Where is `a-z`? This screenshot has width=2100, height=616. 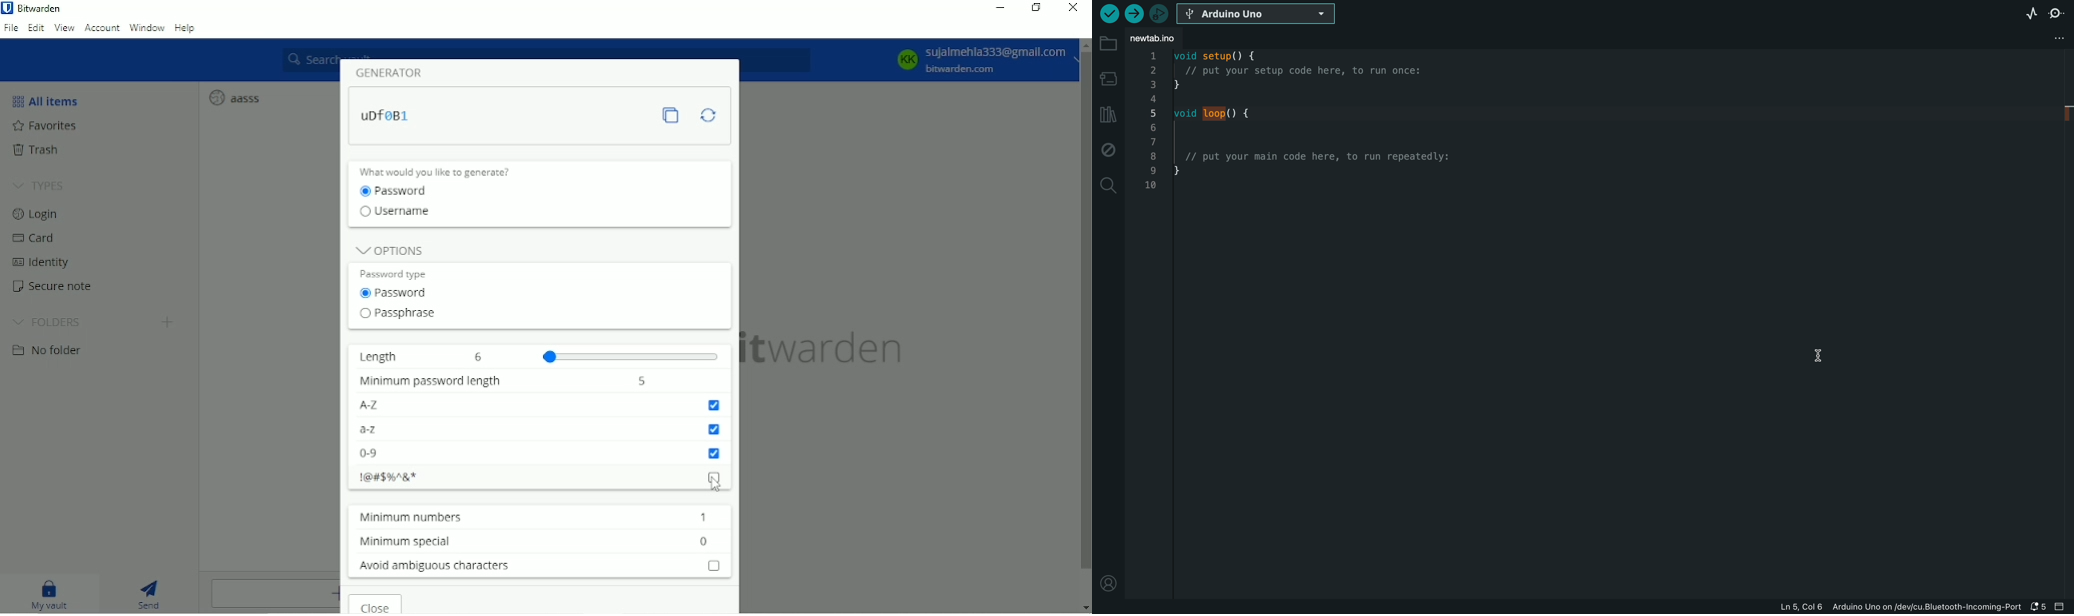
a-z is located at coordinates (384, 430).